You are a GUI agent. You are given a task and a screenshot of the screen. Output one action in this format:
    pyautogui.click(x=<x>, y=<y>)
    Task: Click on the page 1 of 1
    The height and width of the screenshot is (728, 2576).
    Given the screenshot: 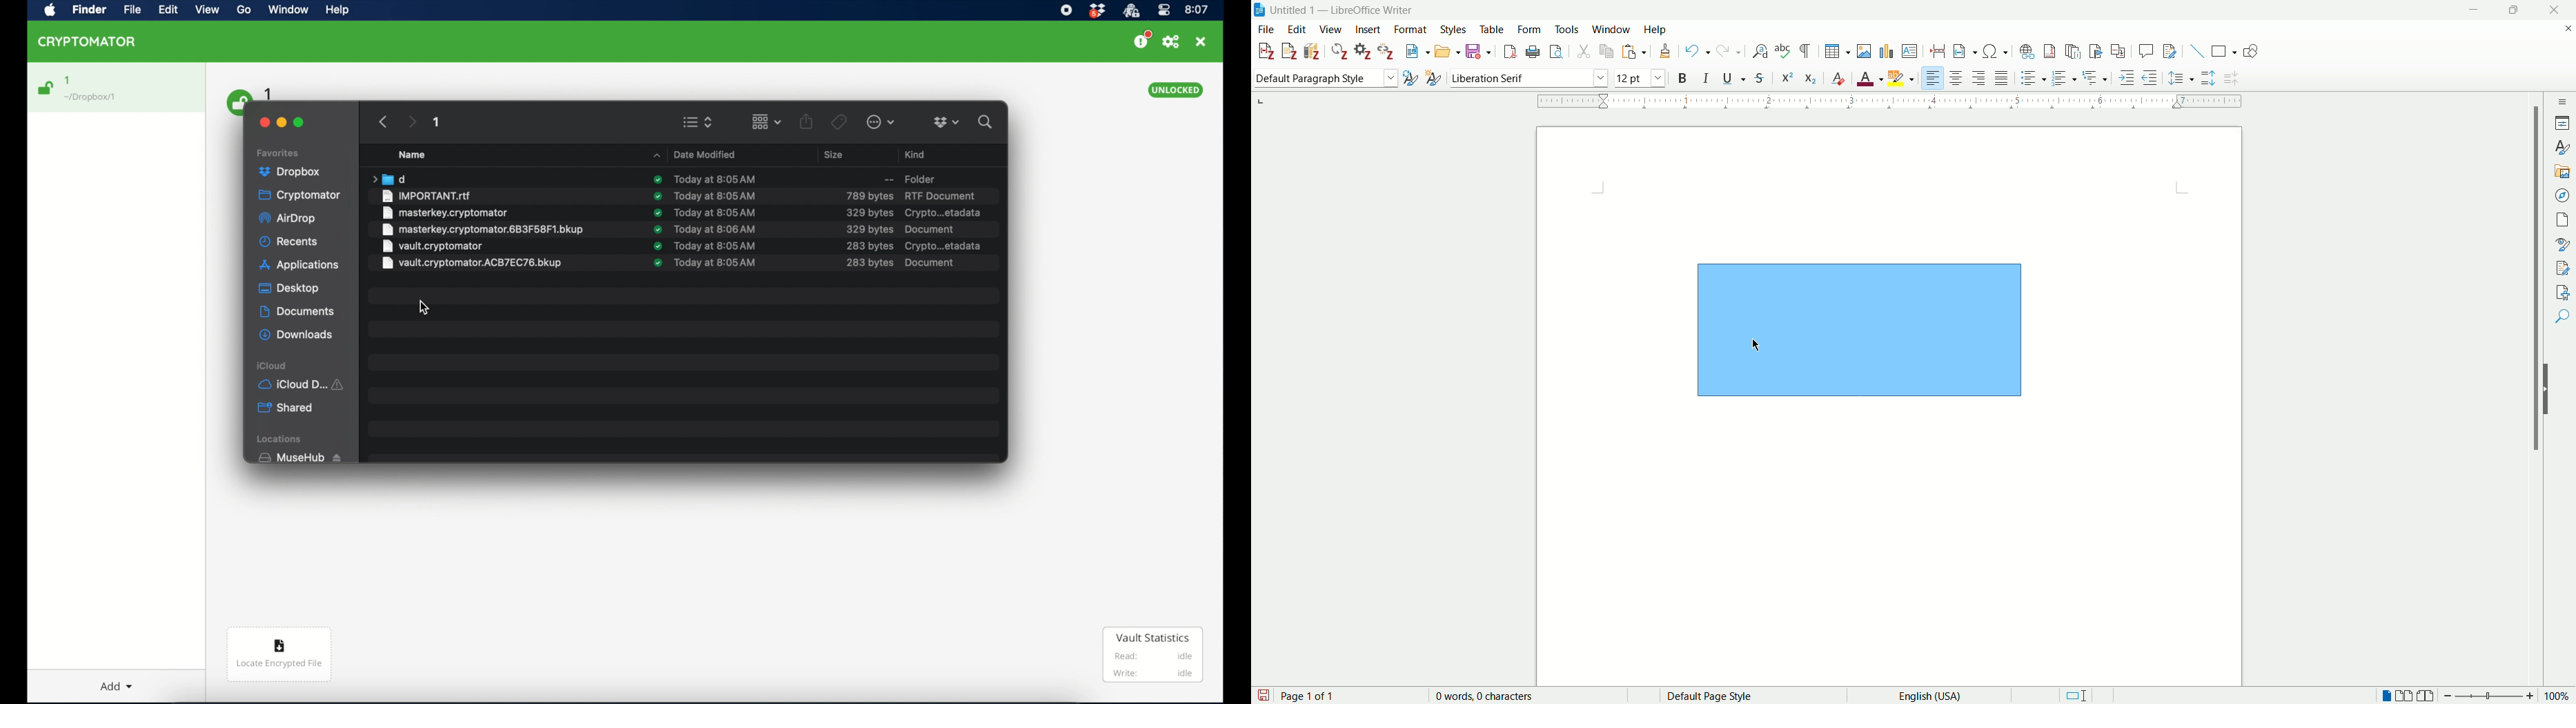 What is the action you would take?
    pyautogui.click(x=1310, y=695)
    